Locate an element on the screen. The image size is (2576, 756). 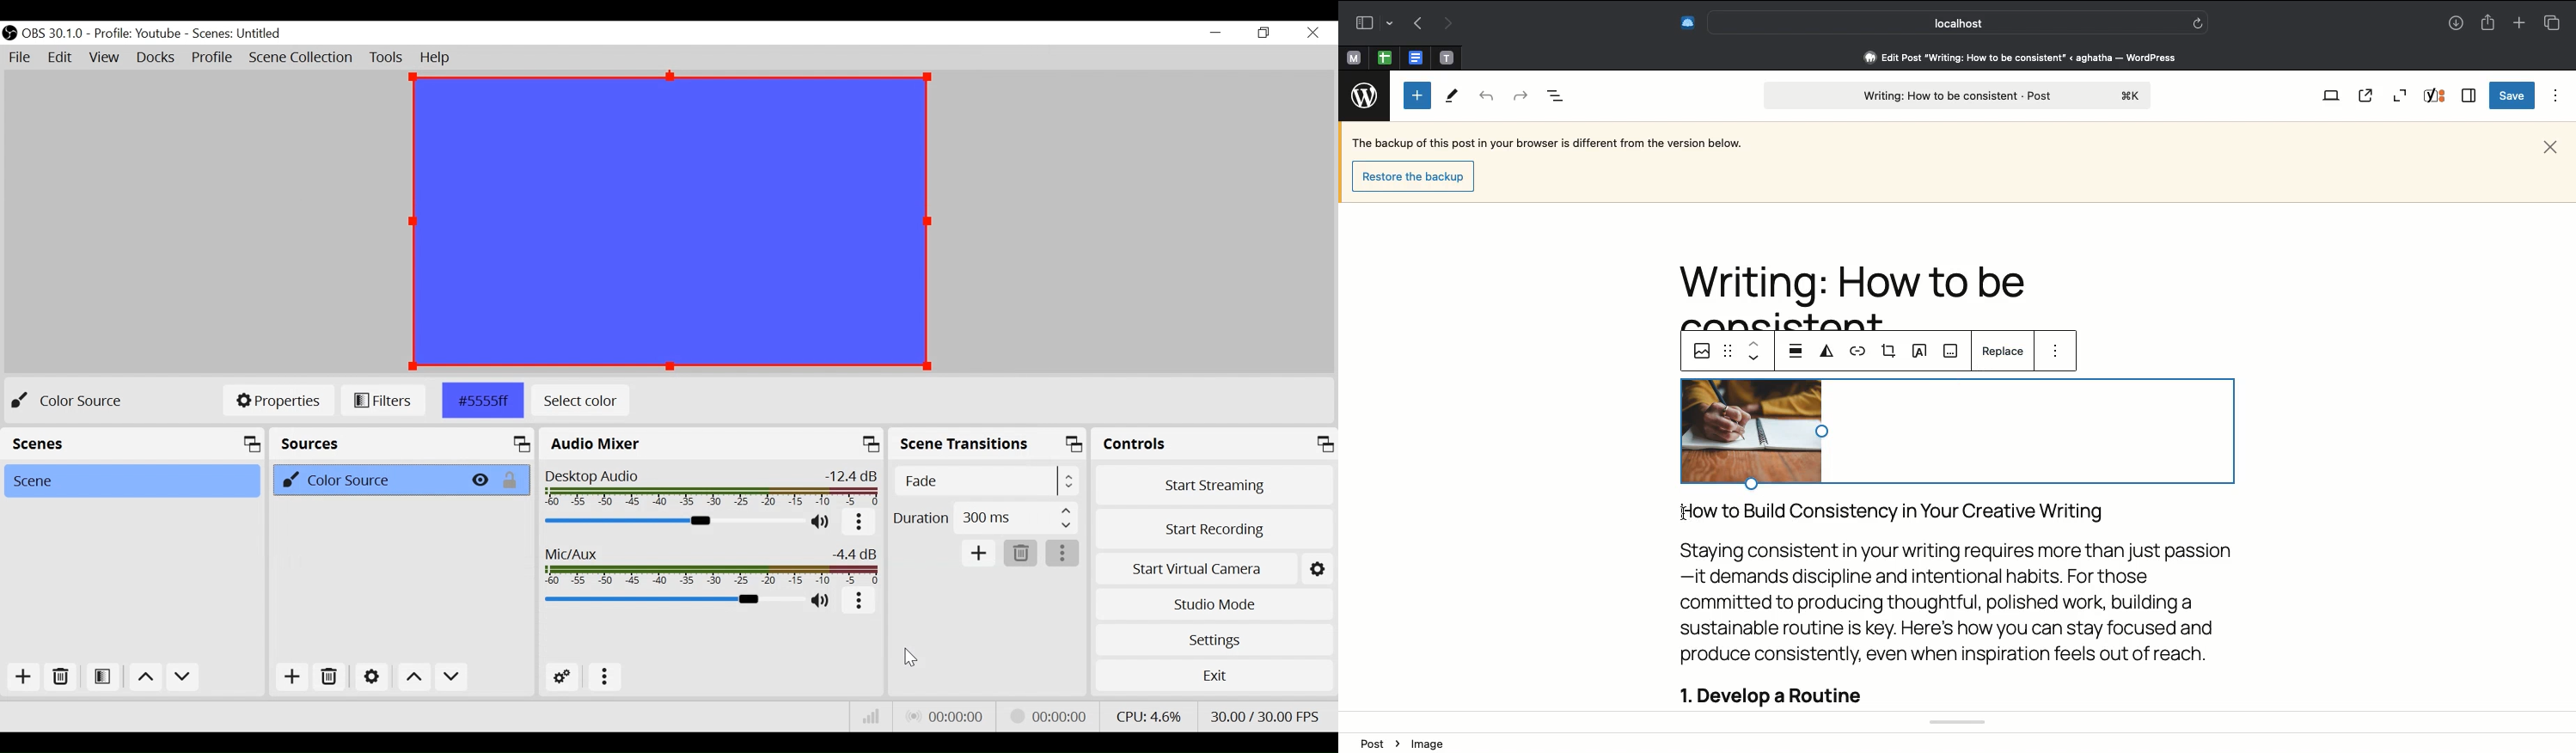
move up is located at coordinates (144, 677).